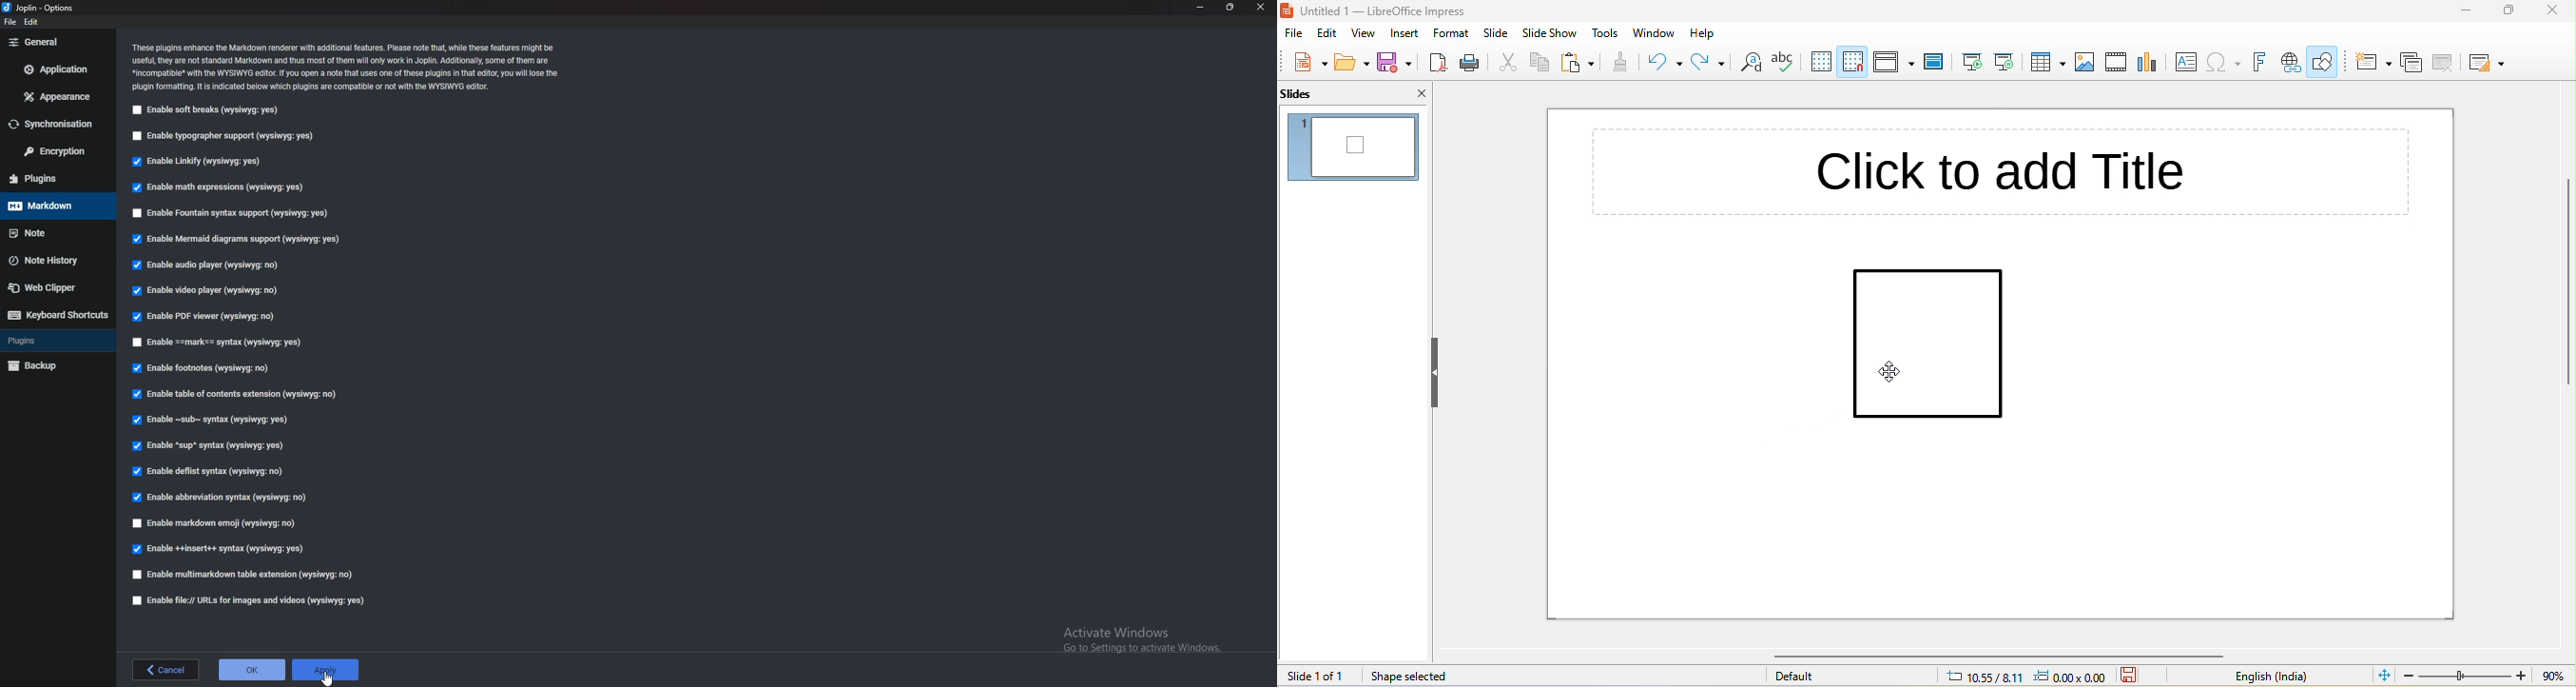 The height and width of the screenshot is (700, 2576). Describe the element at coordinates (1230, 7) in the screenshot. I see `resize` at that location.